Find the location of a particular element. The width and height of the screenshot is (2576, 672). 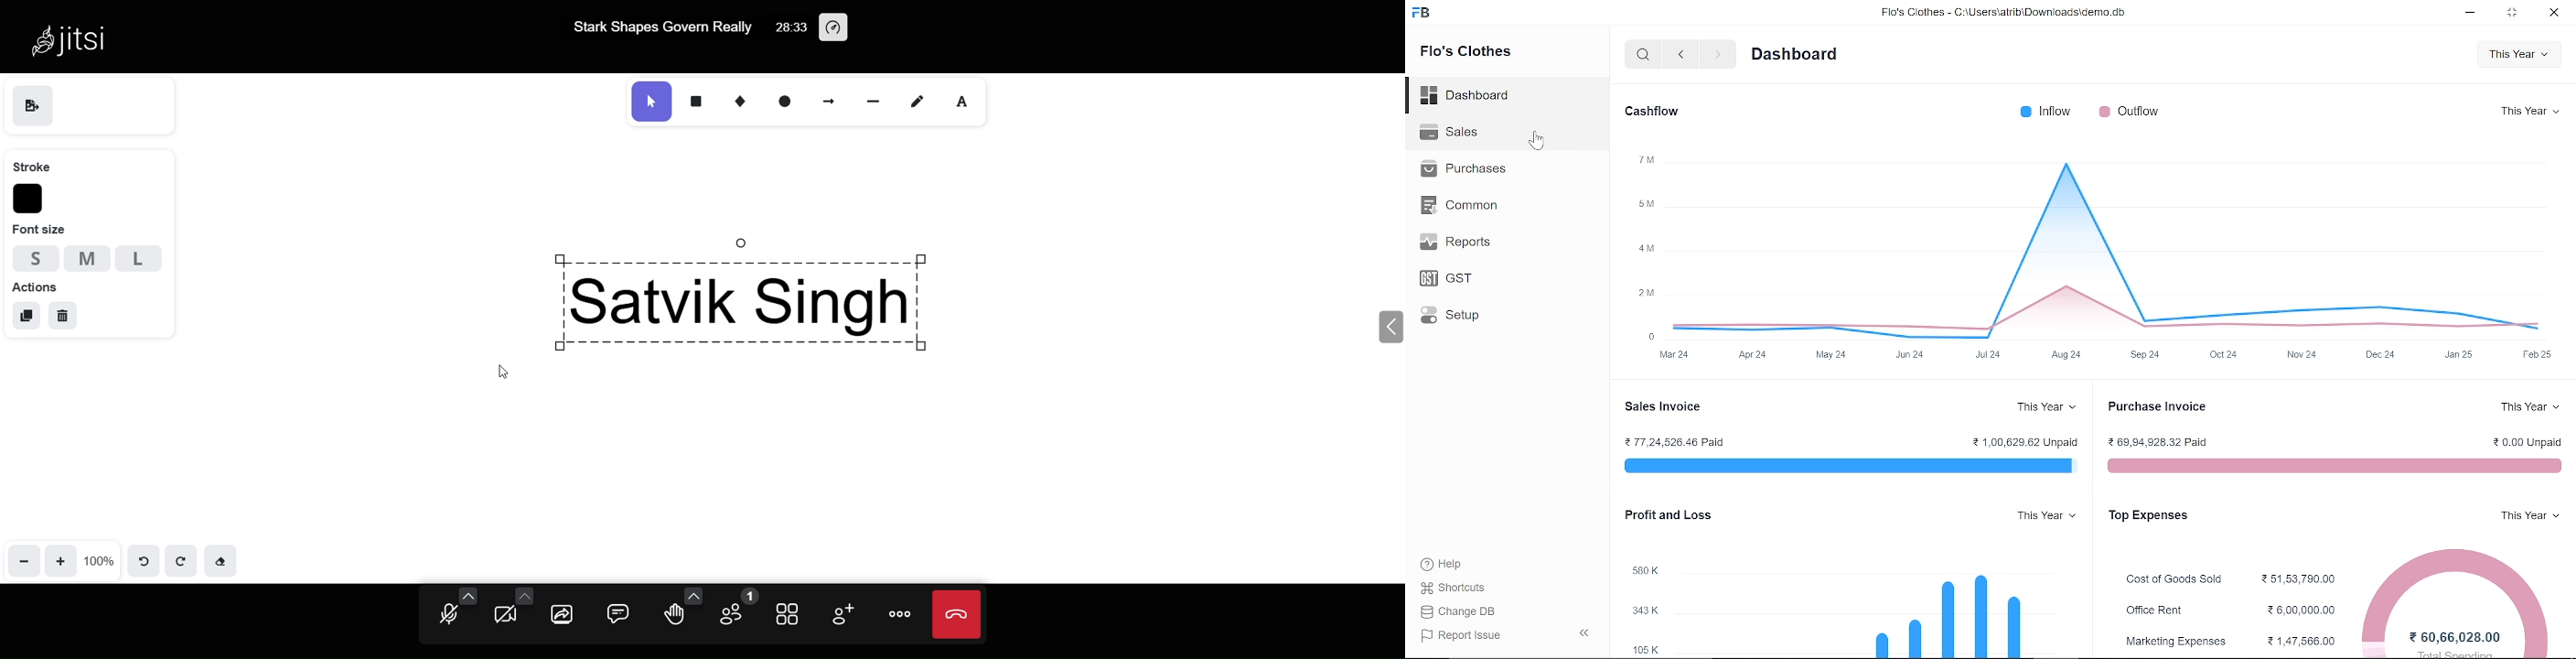

Report Issue is located at coordinates (1458, 635).